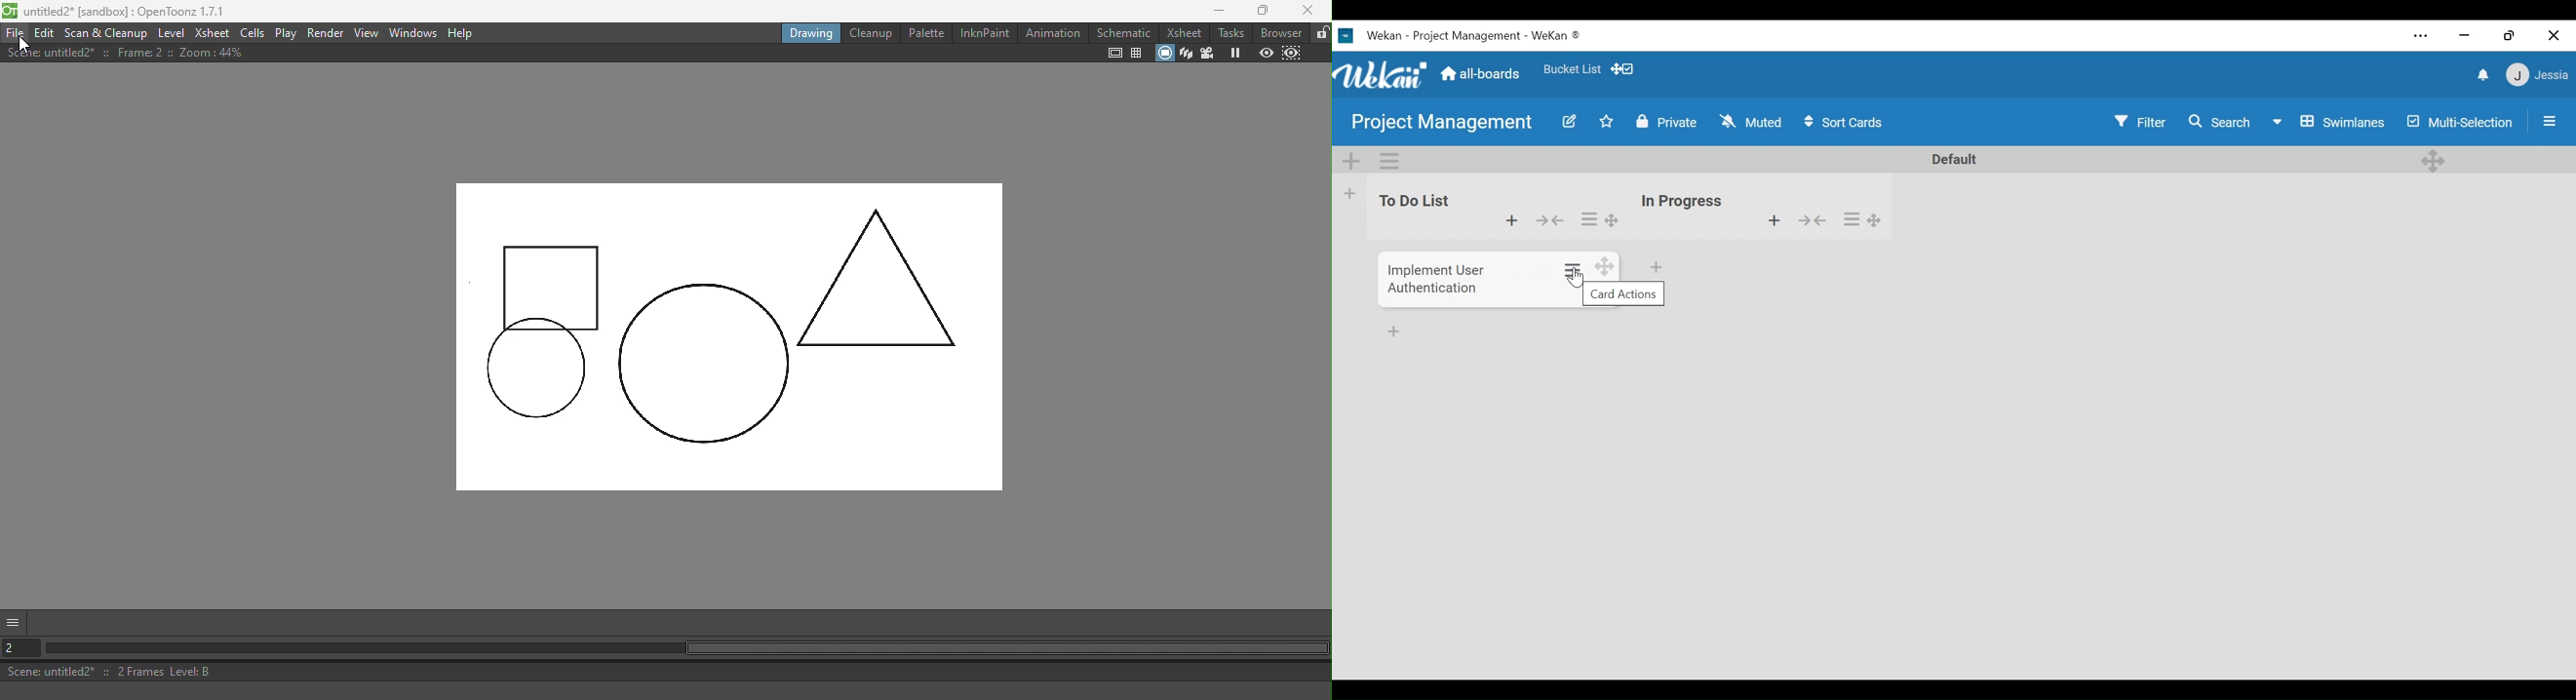  What do you see at coordinates (1482, 75) in the screenshot?
I see `Home (all-boards)` at bounding box center [1482, 75].